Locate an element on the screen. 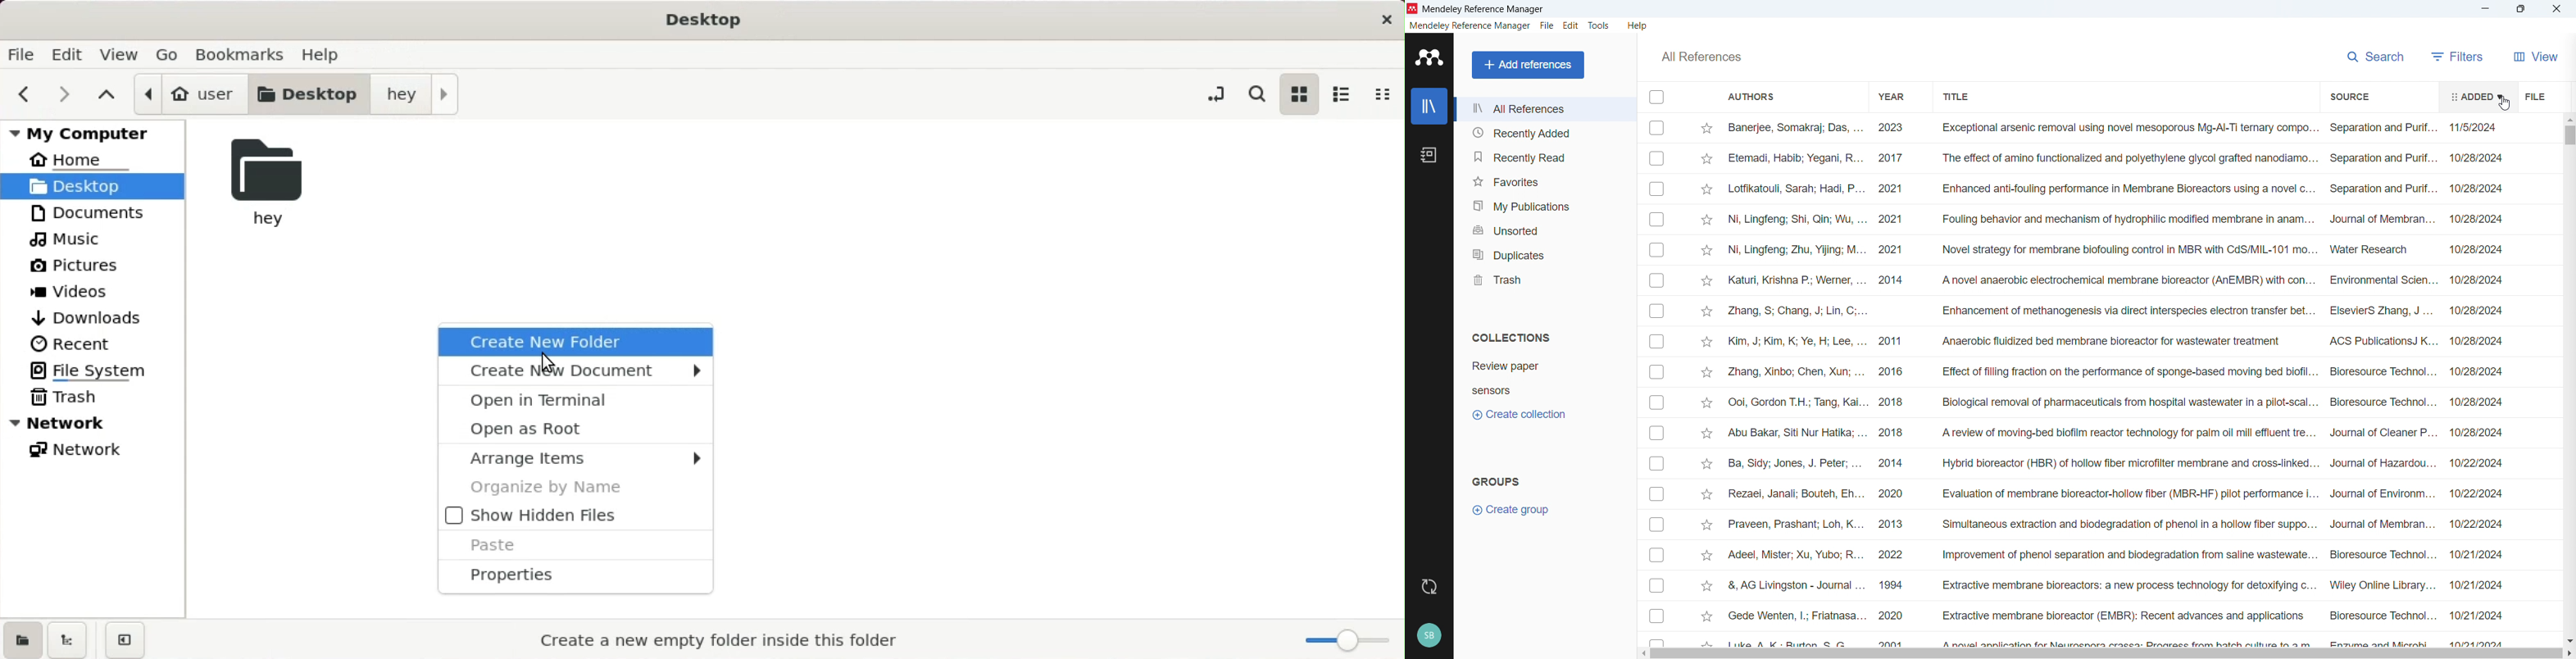  Select all  is located at coordinates (1656, 96).